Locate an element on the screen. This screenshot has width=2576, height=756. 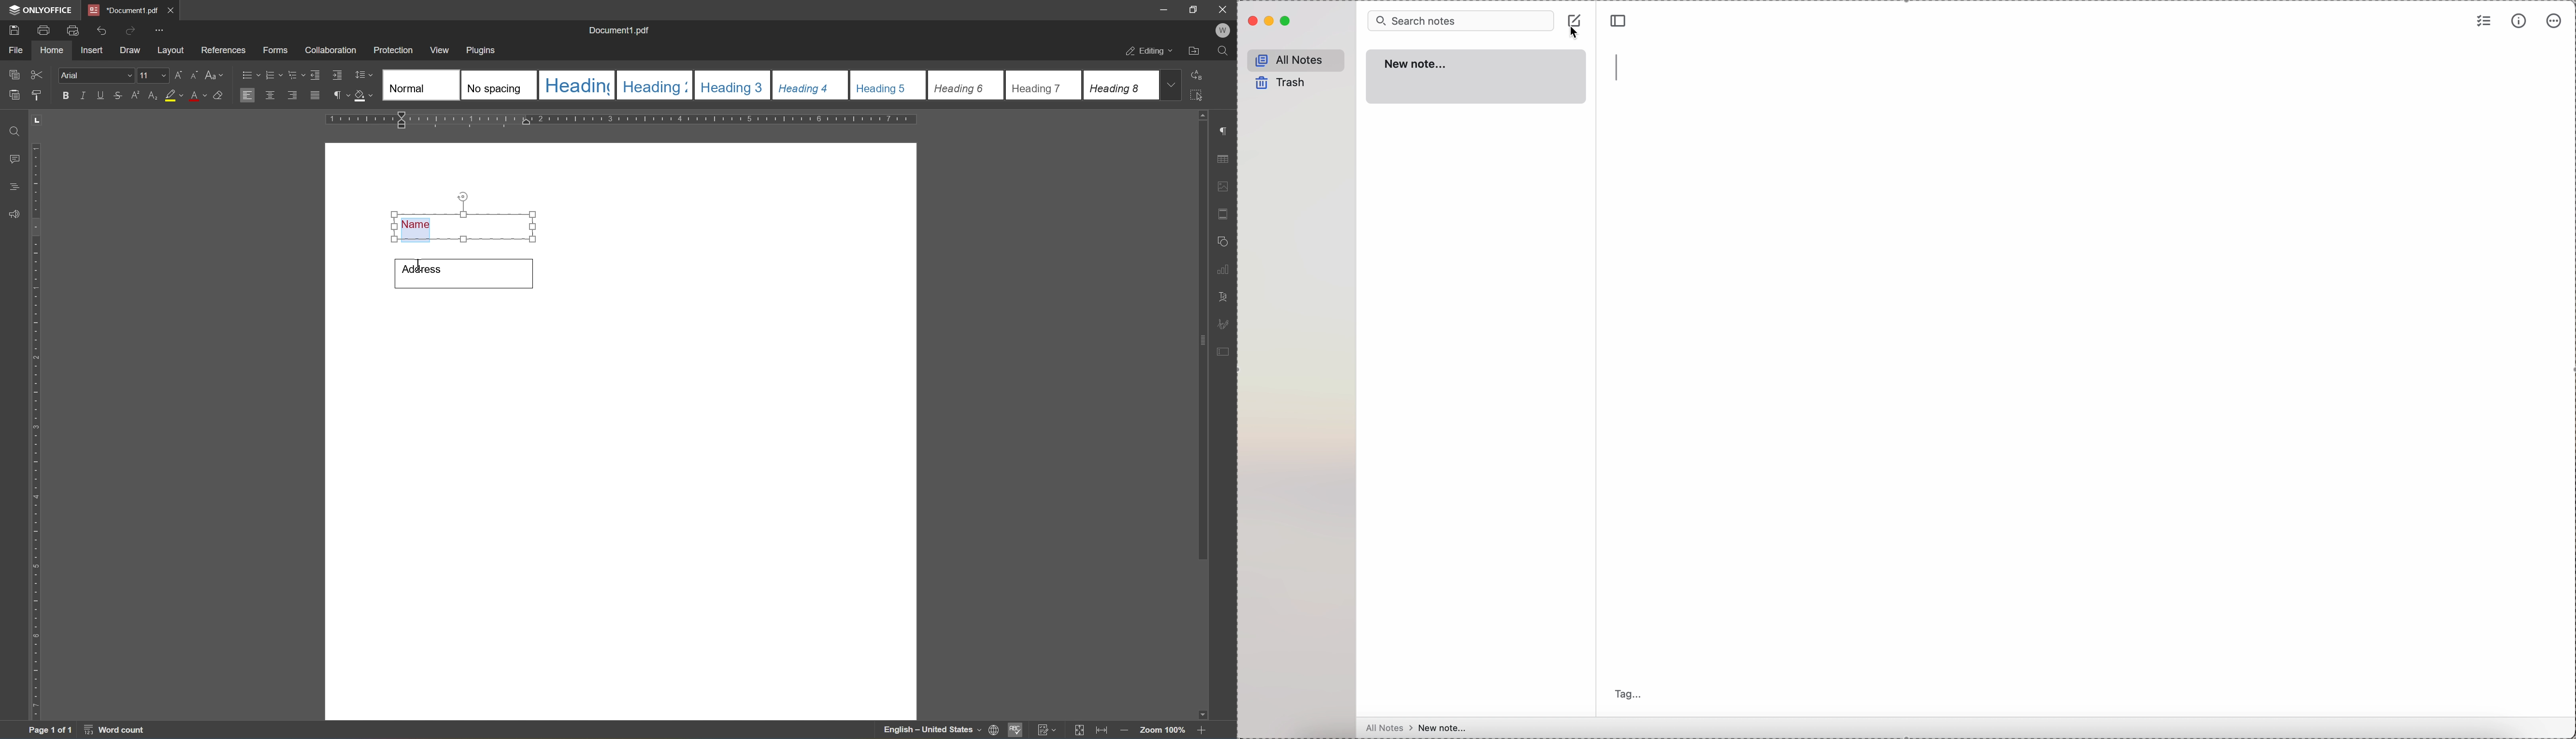
form settings is located at coordinates (1225, 351).